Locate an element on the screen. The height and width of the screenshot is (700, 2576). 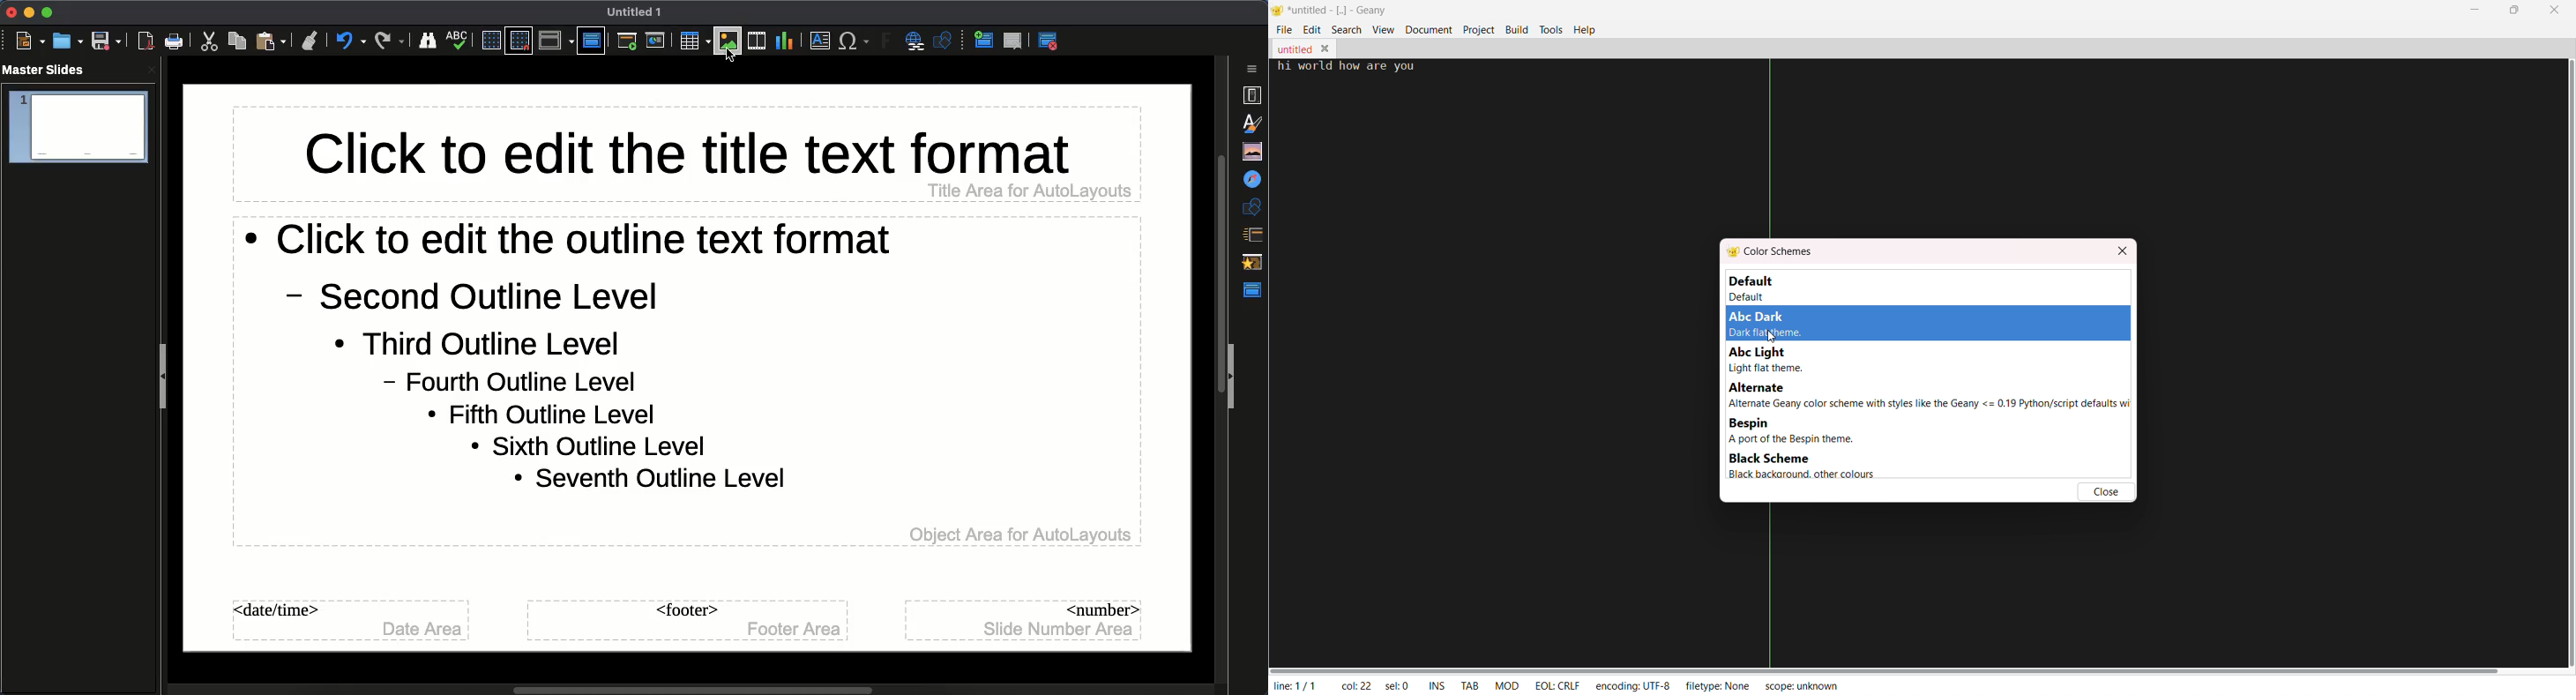
title is located at coordinates (1340, 11).